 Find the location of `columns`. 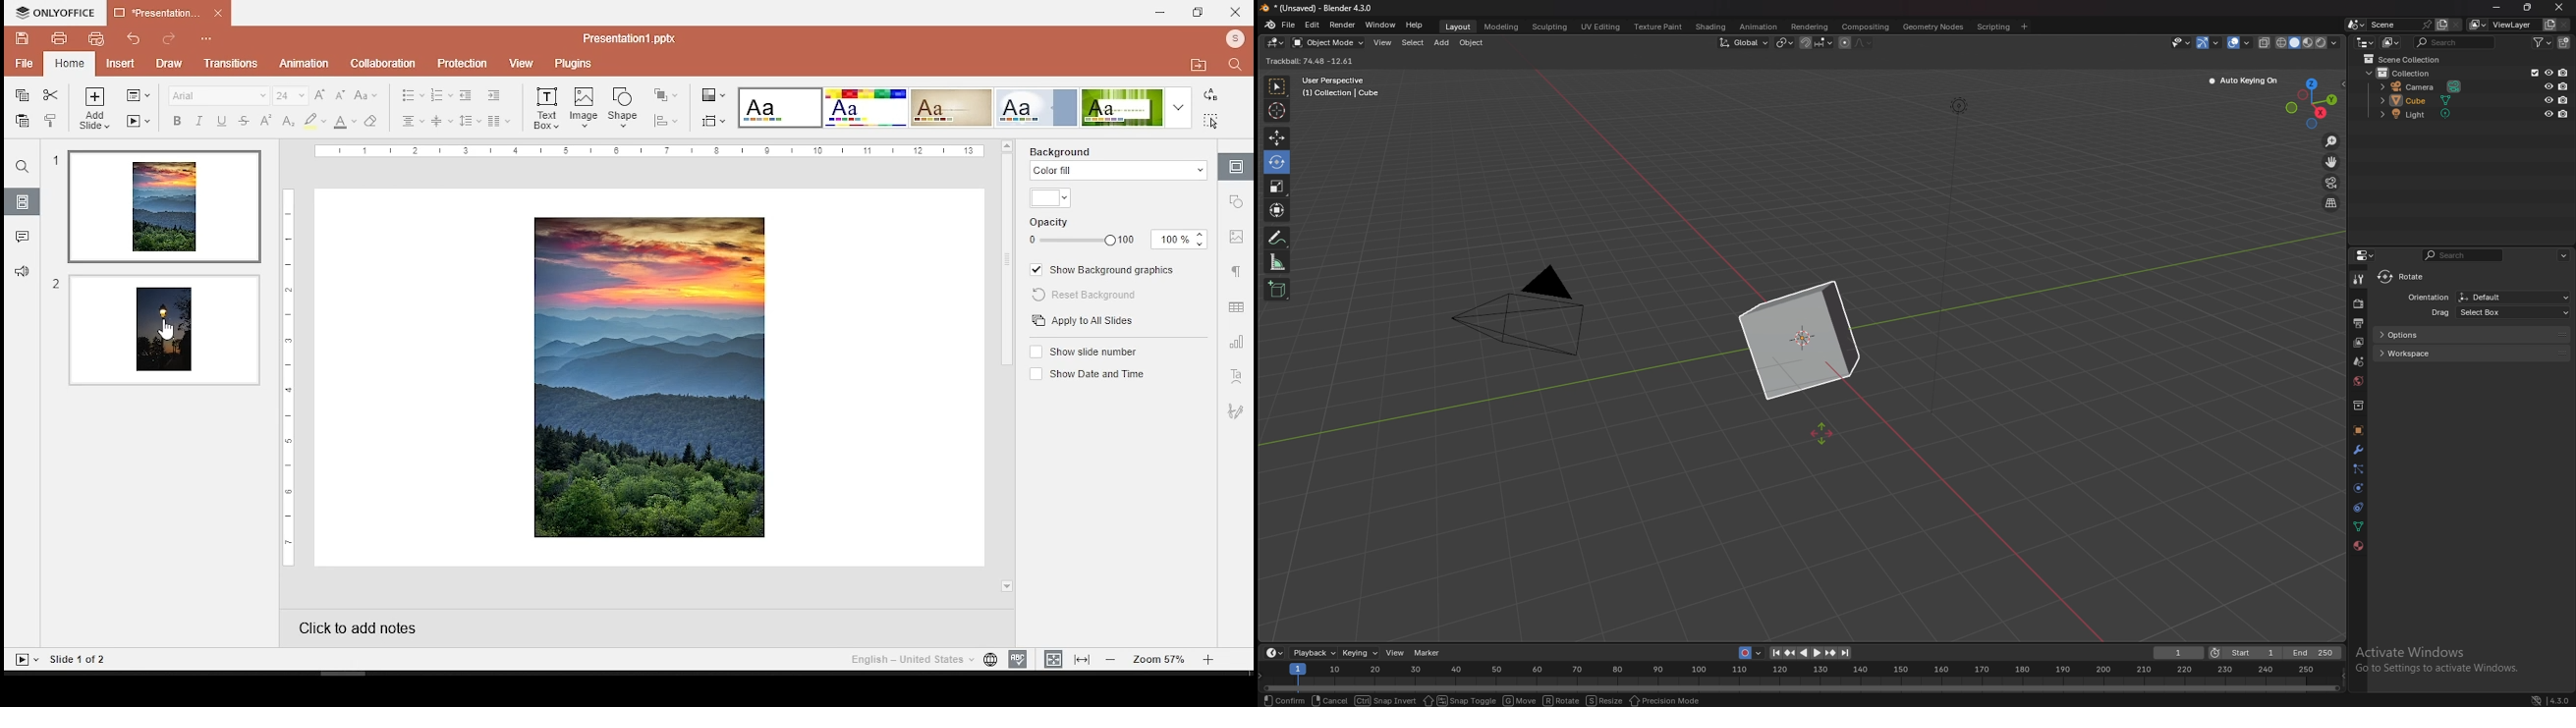

columns is located at coordinates (499, 121).